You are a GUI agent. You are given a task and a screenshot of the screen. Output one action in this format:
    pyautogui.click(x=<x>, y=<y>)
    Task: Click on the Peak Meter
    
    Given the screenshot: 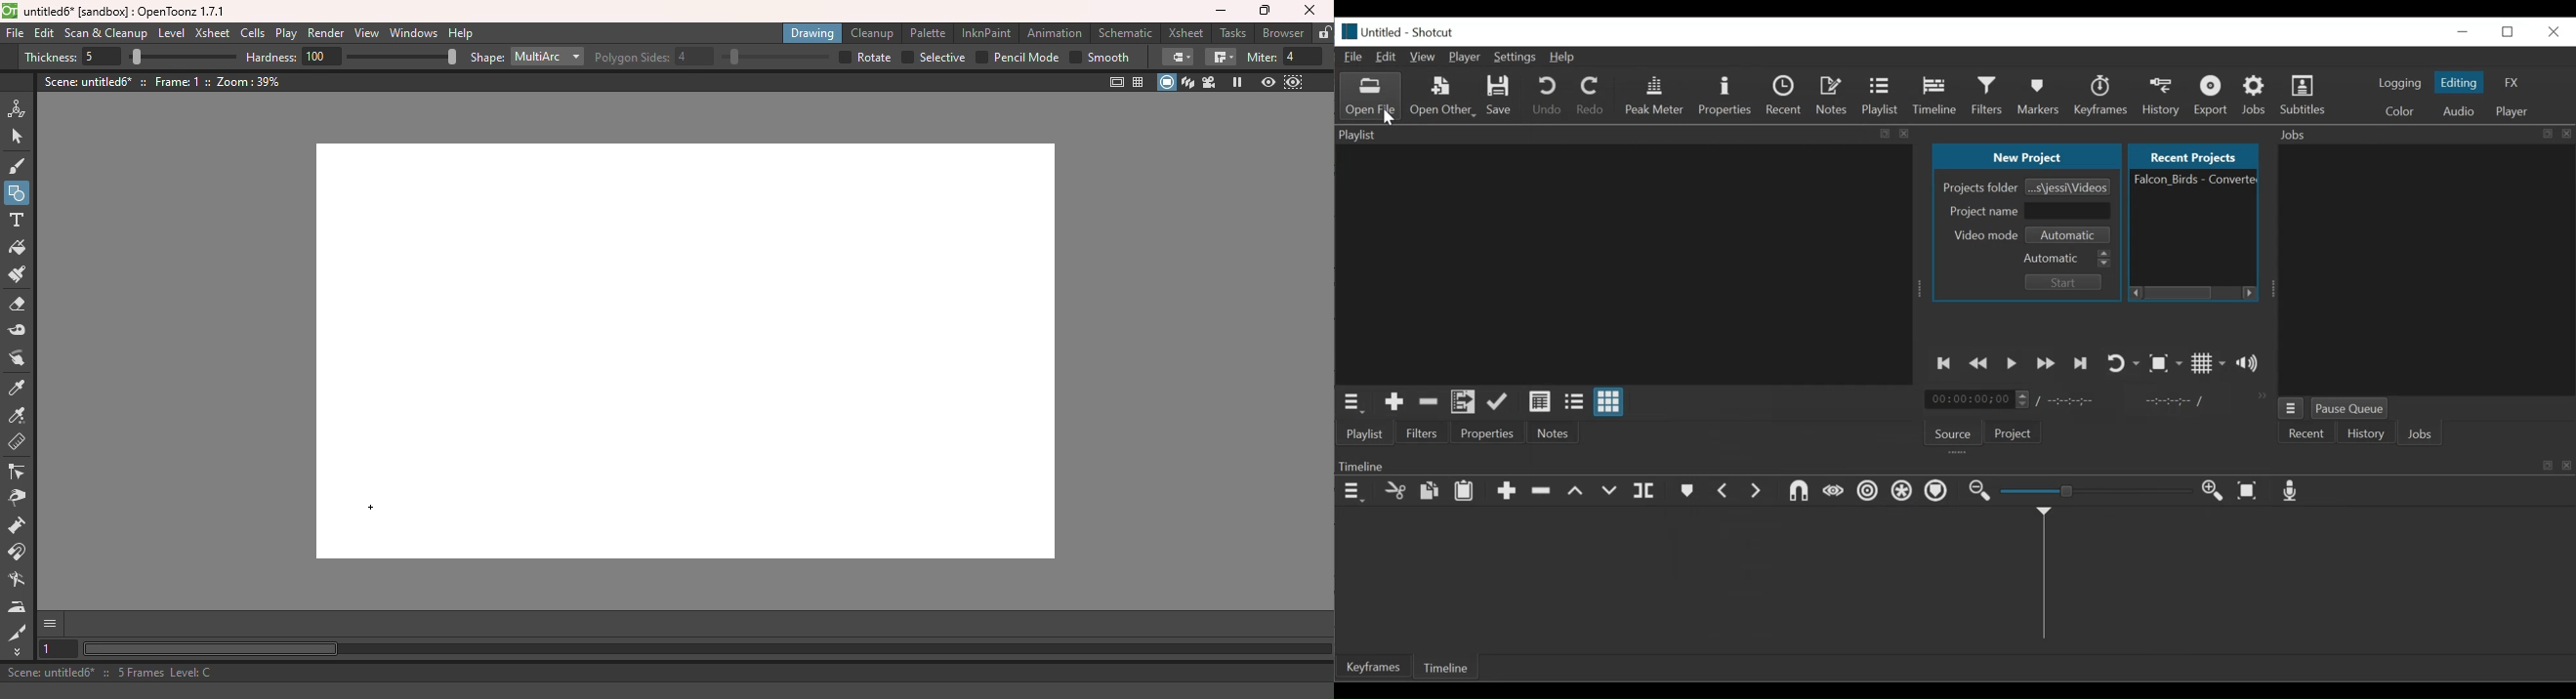 What is the action you would take?
    pyautogui.click(x=1654, y=96)
    